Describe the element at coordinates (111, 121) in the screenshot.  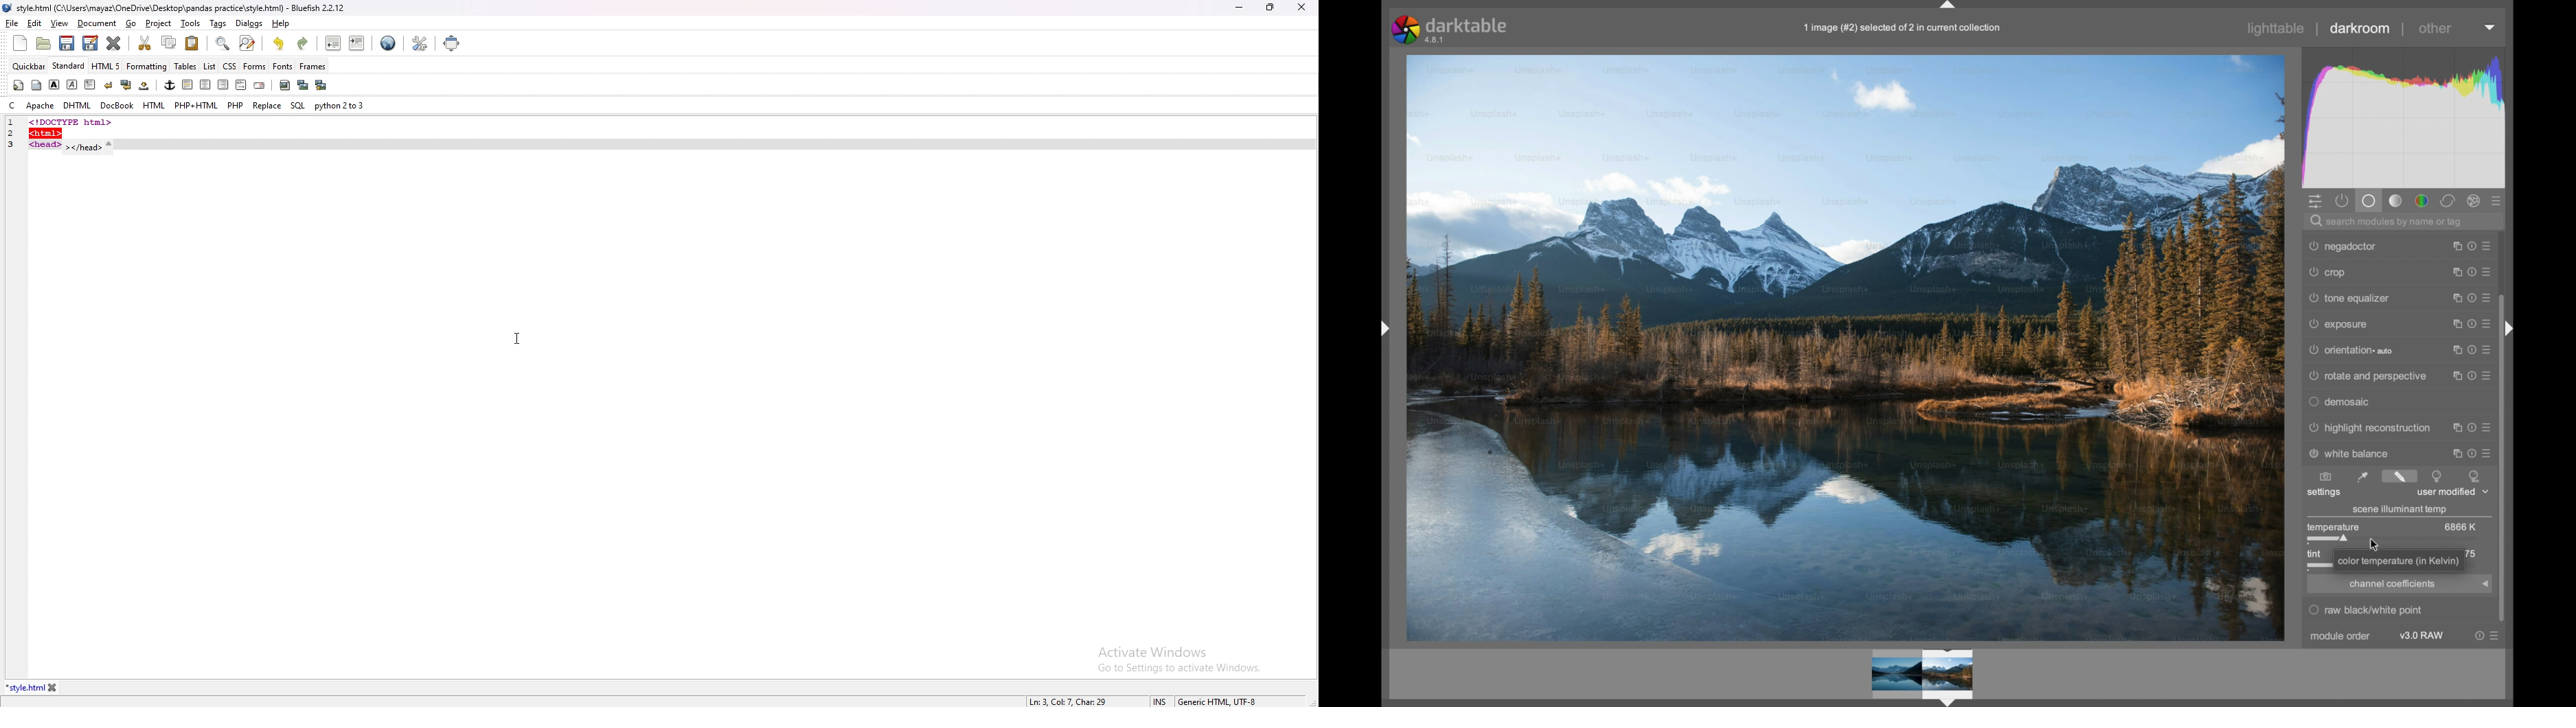
I see `code` at that location.